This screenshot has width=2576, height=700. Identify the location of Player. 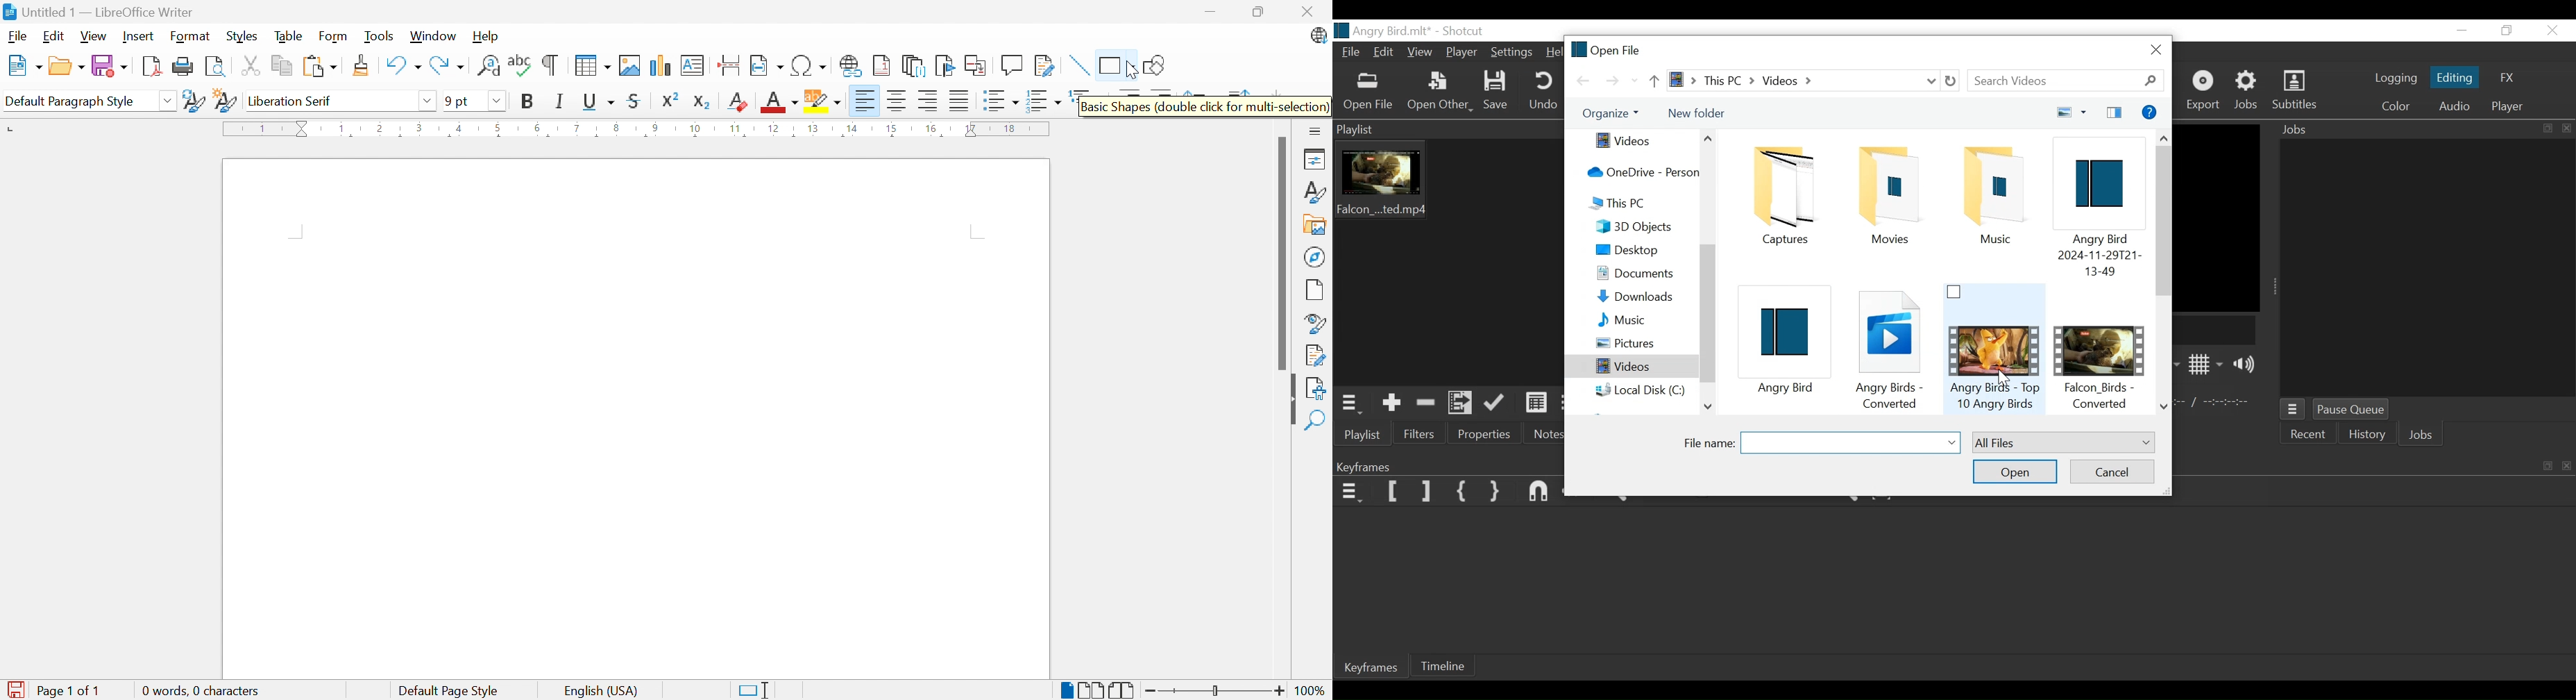
(2509, 106).